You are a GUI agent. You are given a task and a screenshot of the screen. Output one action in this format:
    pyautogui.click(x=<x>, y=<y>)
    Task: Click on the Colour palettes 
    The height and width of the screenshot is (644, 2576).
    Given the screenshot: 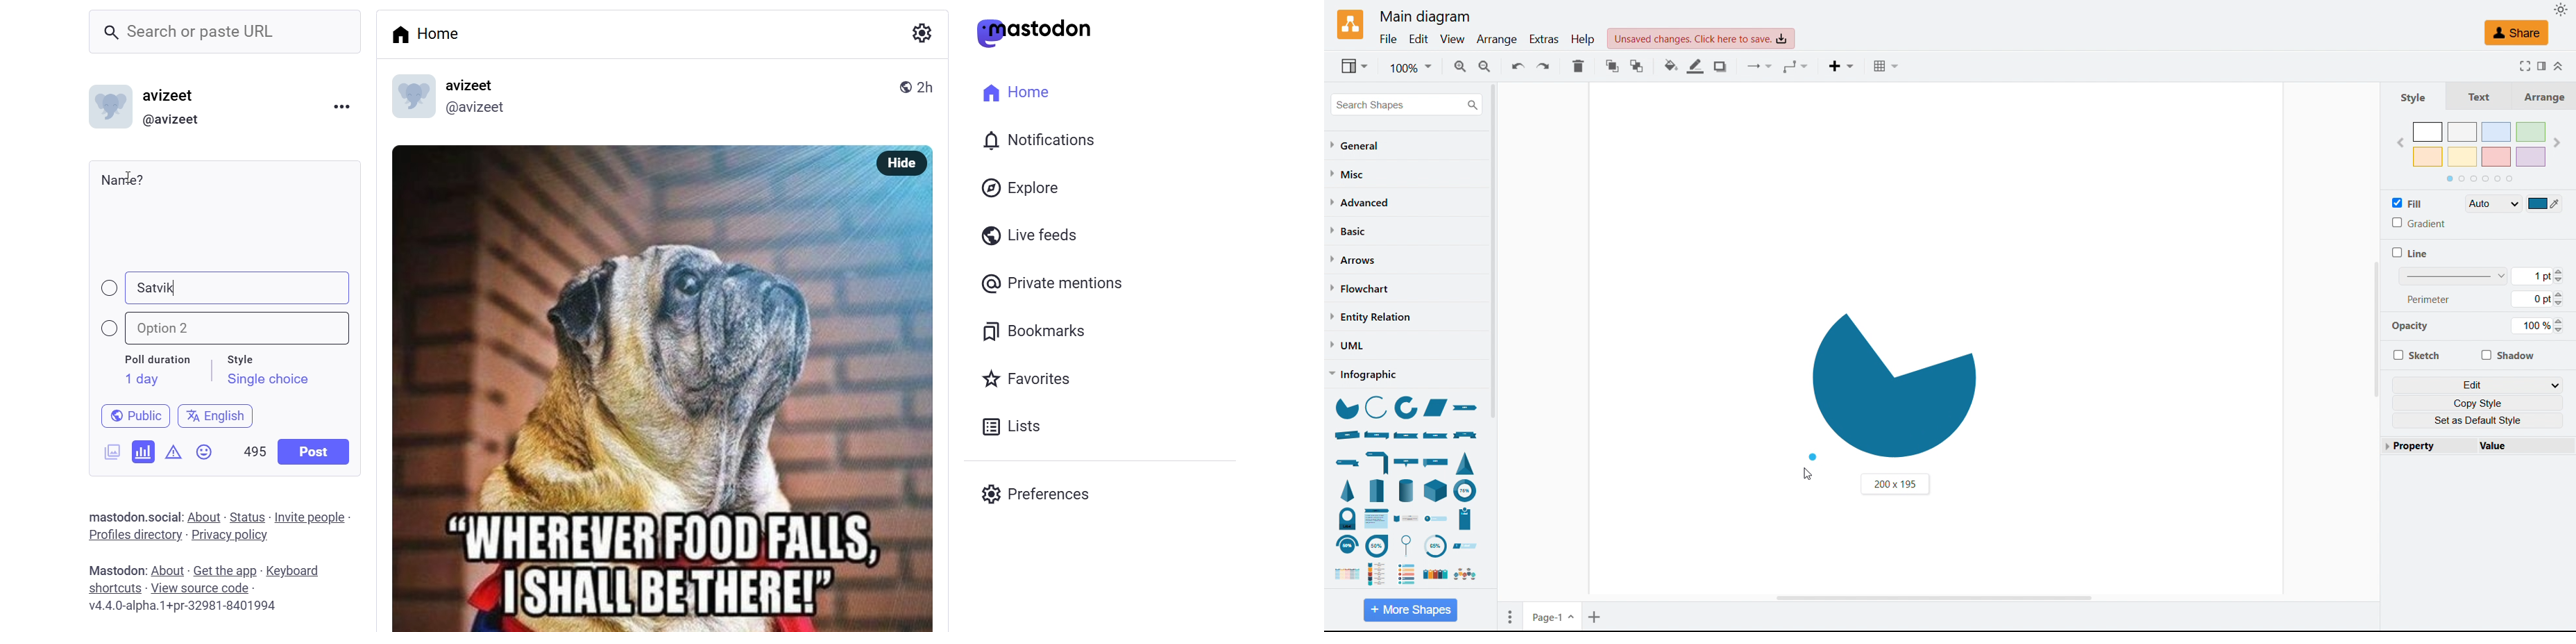 What is the action you would take?
    pyautogui.click(x=2481, y=144)
    